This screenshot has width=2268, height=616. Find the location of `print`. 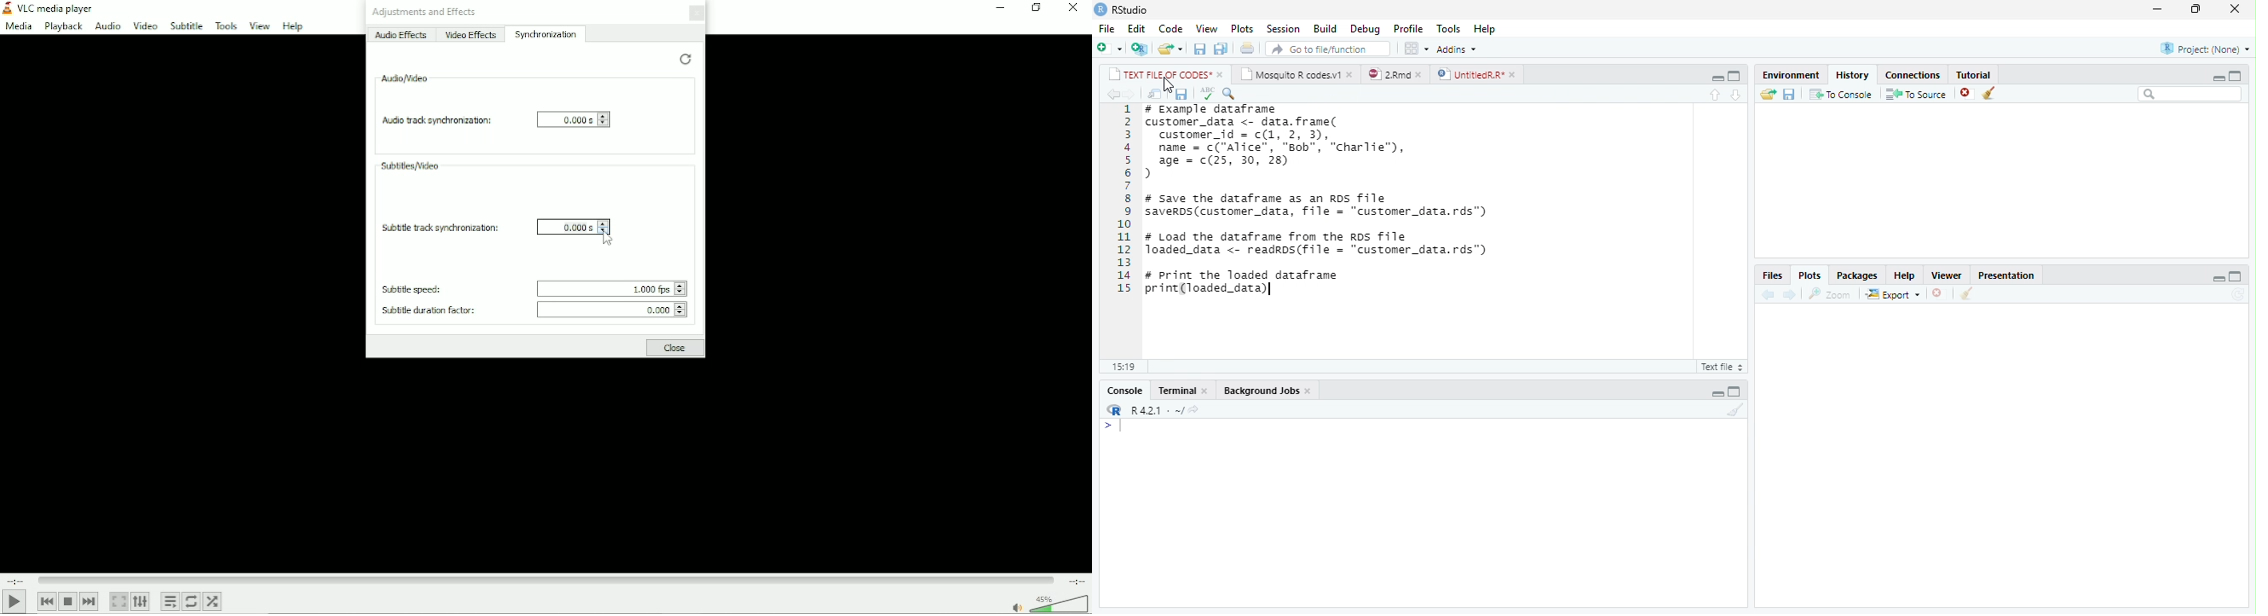

print is located at coordinates (1246, 48).